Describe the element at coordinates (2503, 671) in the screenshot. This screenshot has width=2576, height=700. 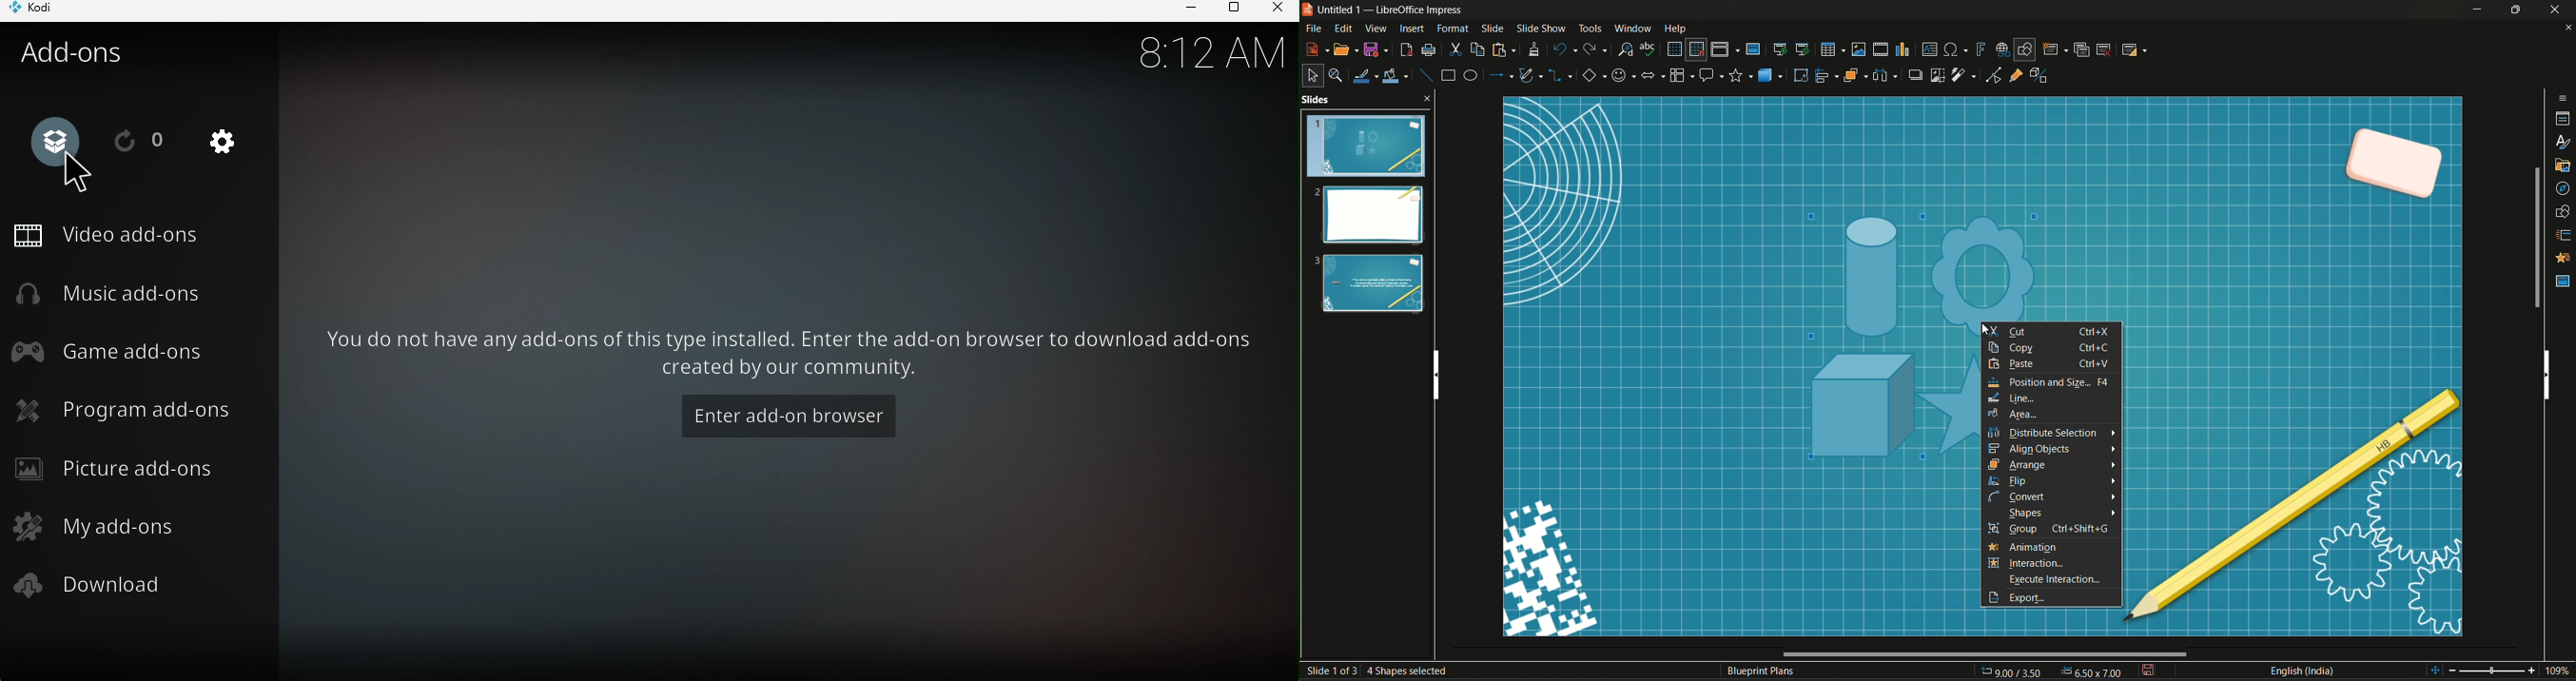
I see `Zoom` at that location.